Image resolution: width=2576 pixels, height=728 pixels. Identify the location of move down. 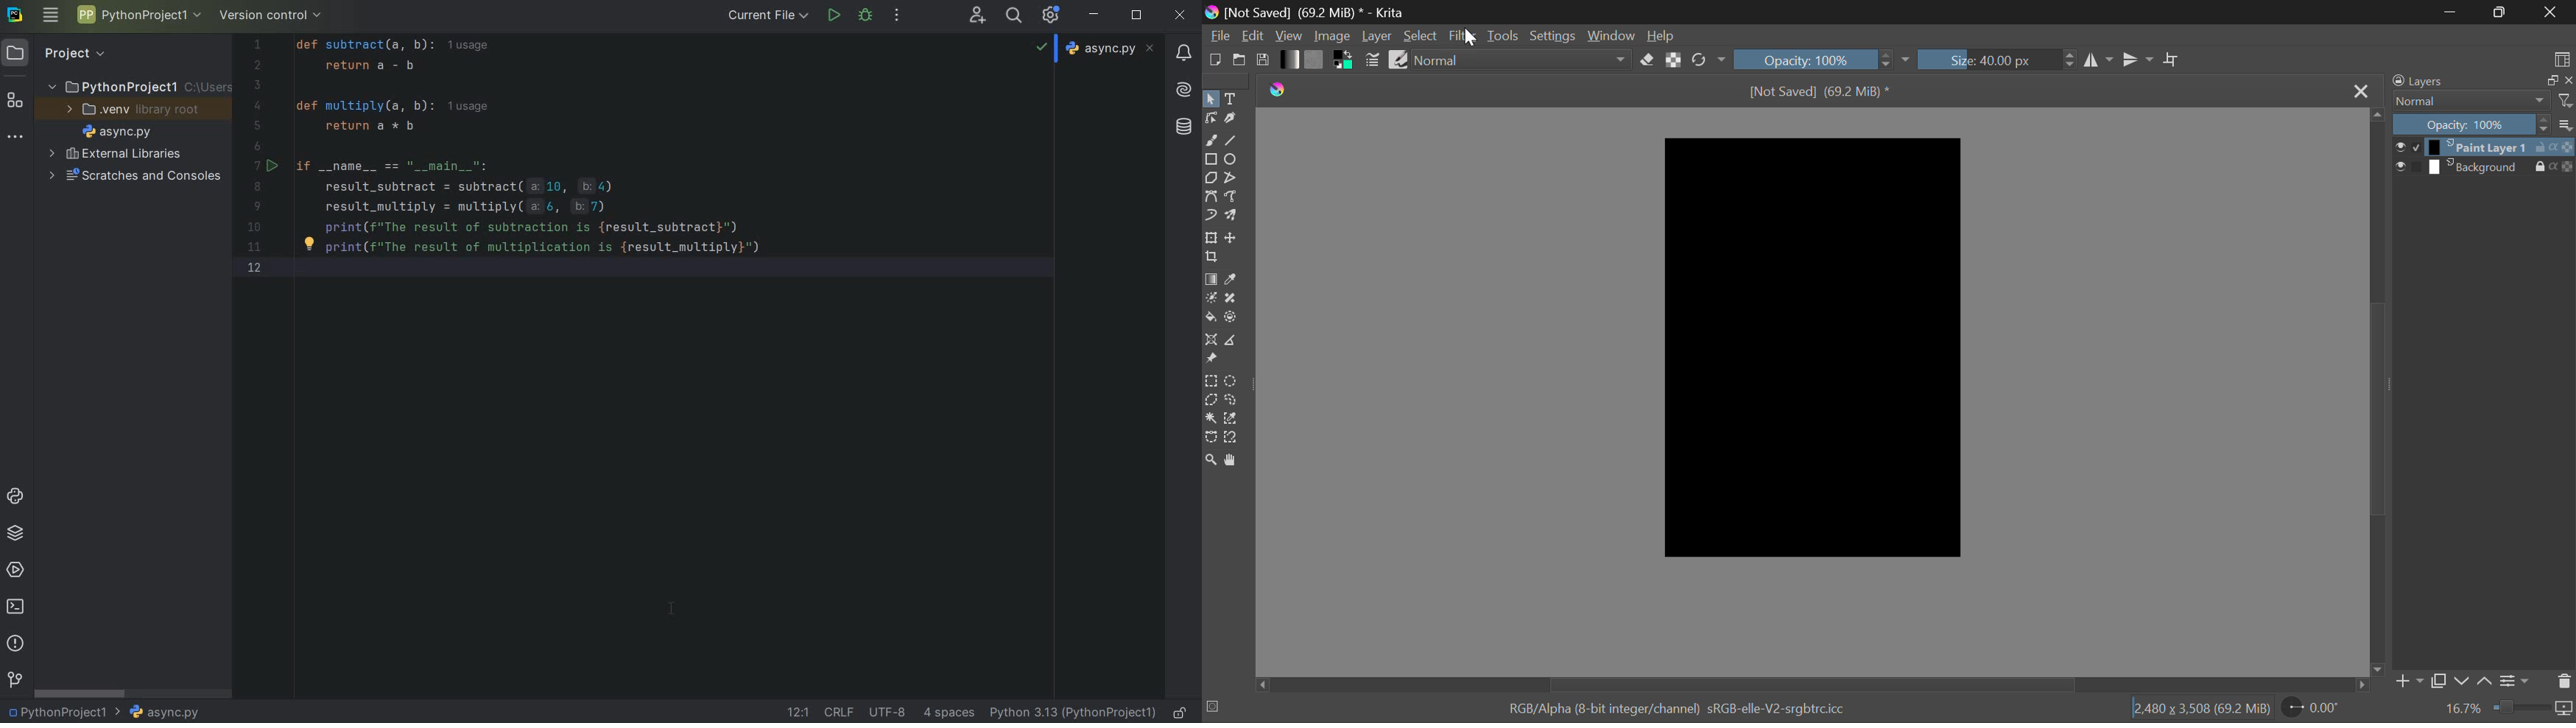
(2375, 666).